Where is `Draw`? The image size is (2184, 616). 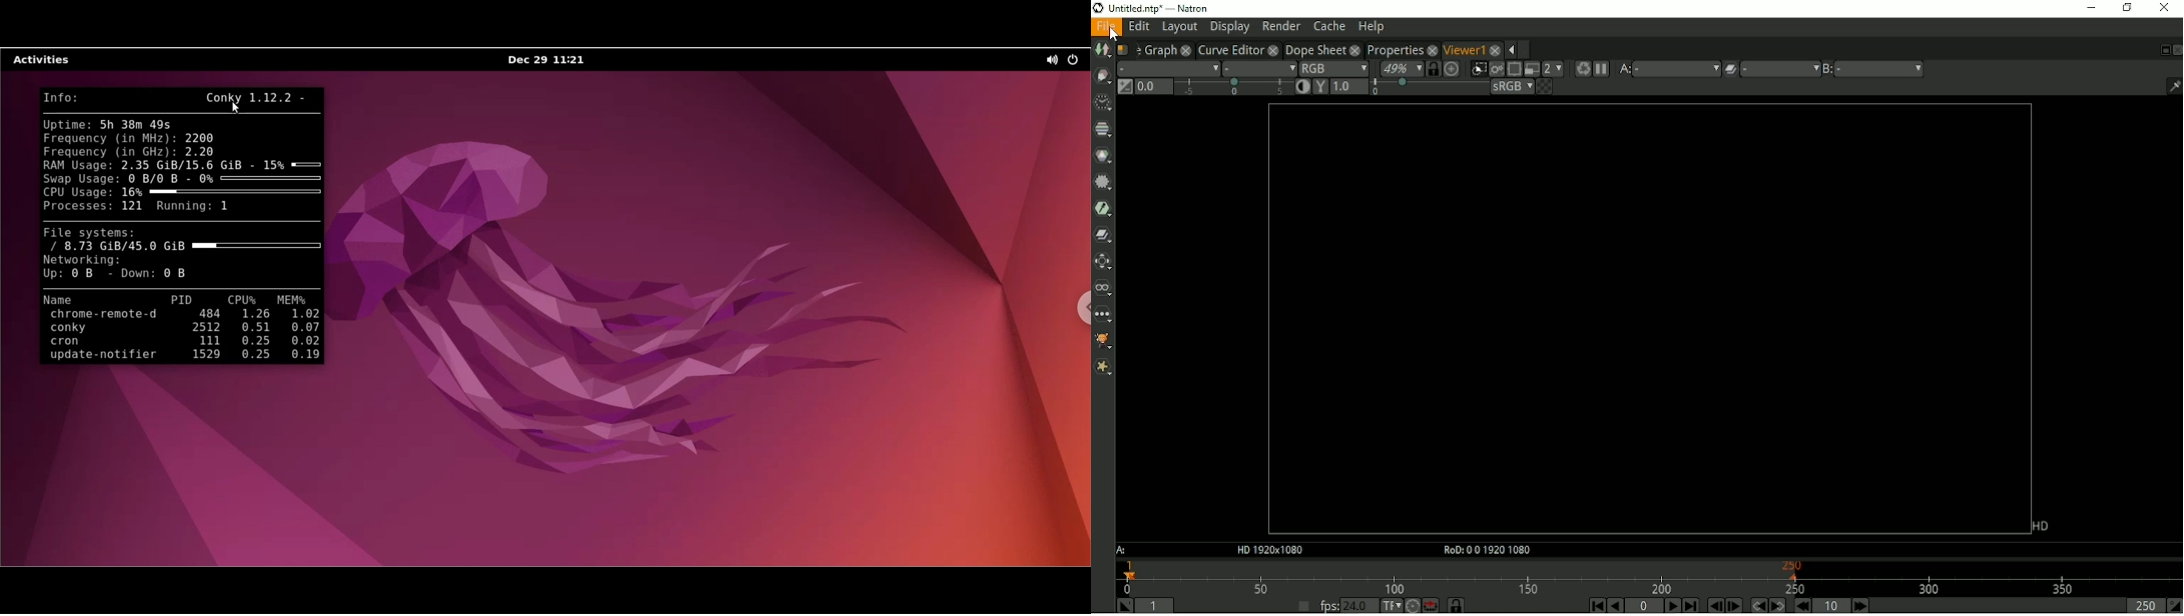
Draw is located at coordinates (1103, 76).